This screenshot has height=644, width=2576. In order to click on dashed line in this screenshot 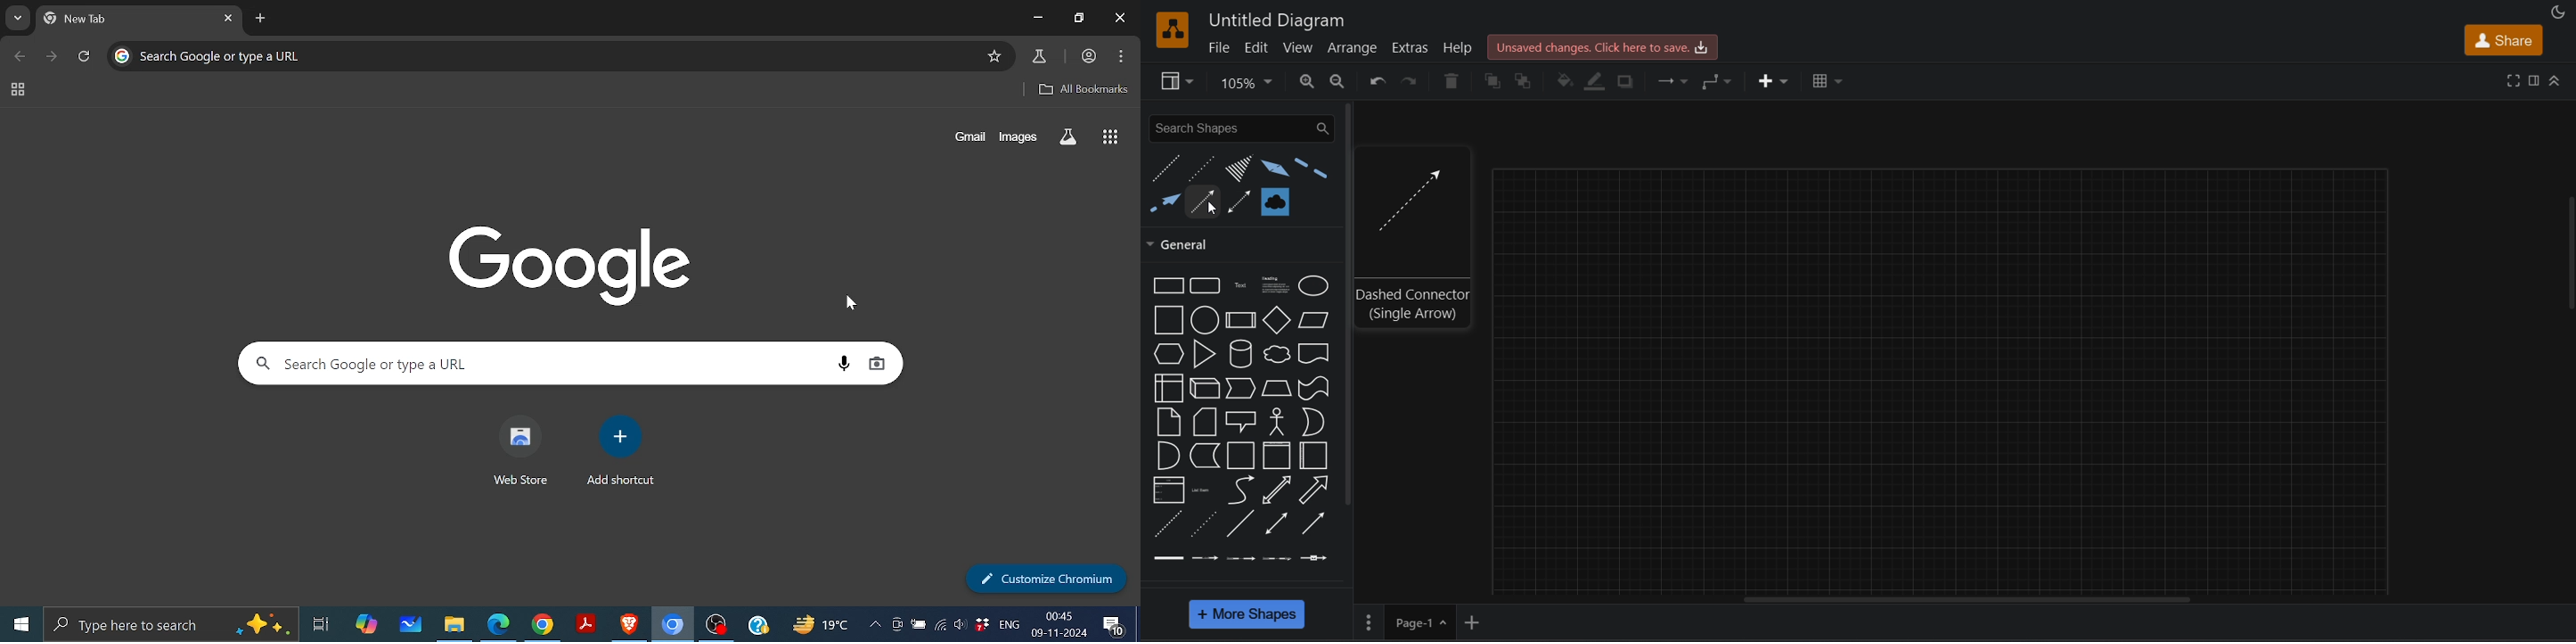, I will do `click(1164, 523)`.